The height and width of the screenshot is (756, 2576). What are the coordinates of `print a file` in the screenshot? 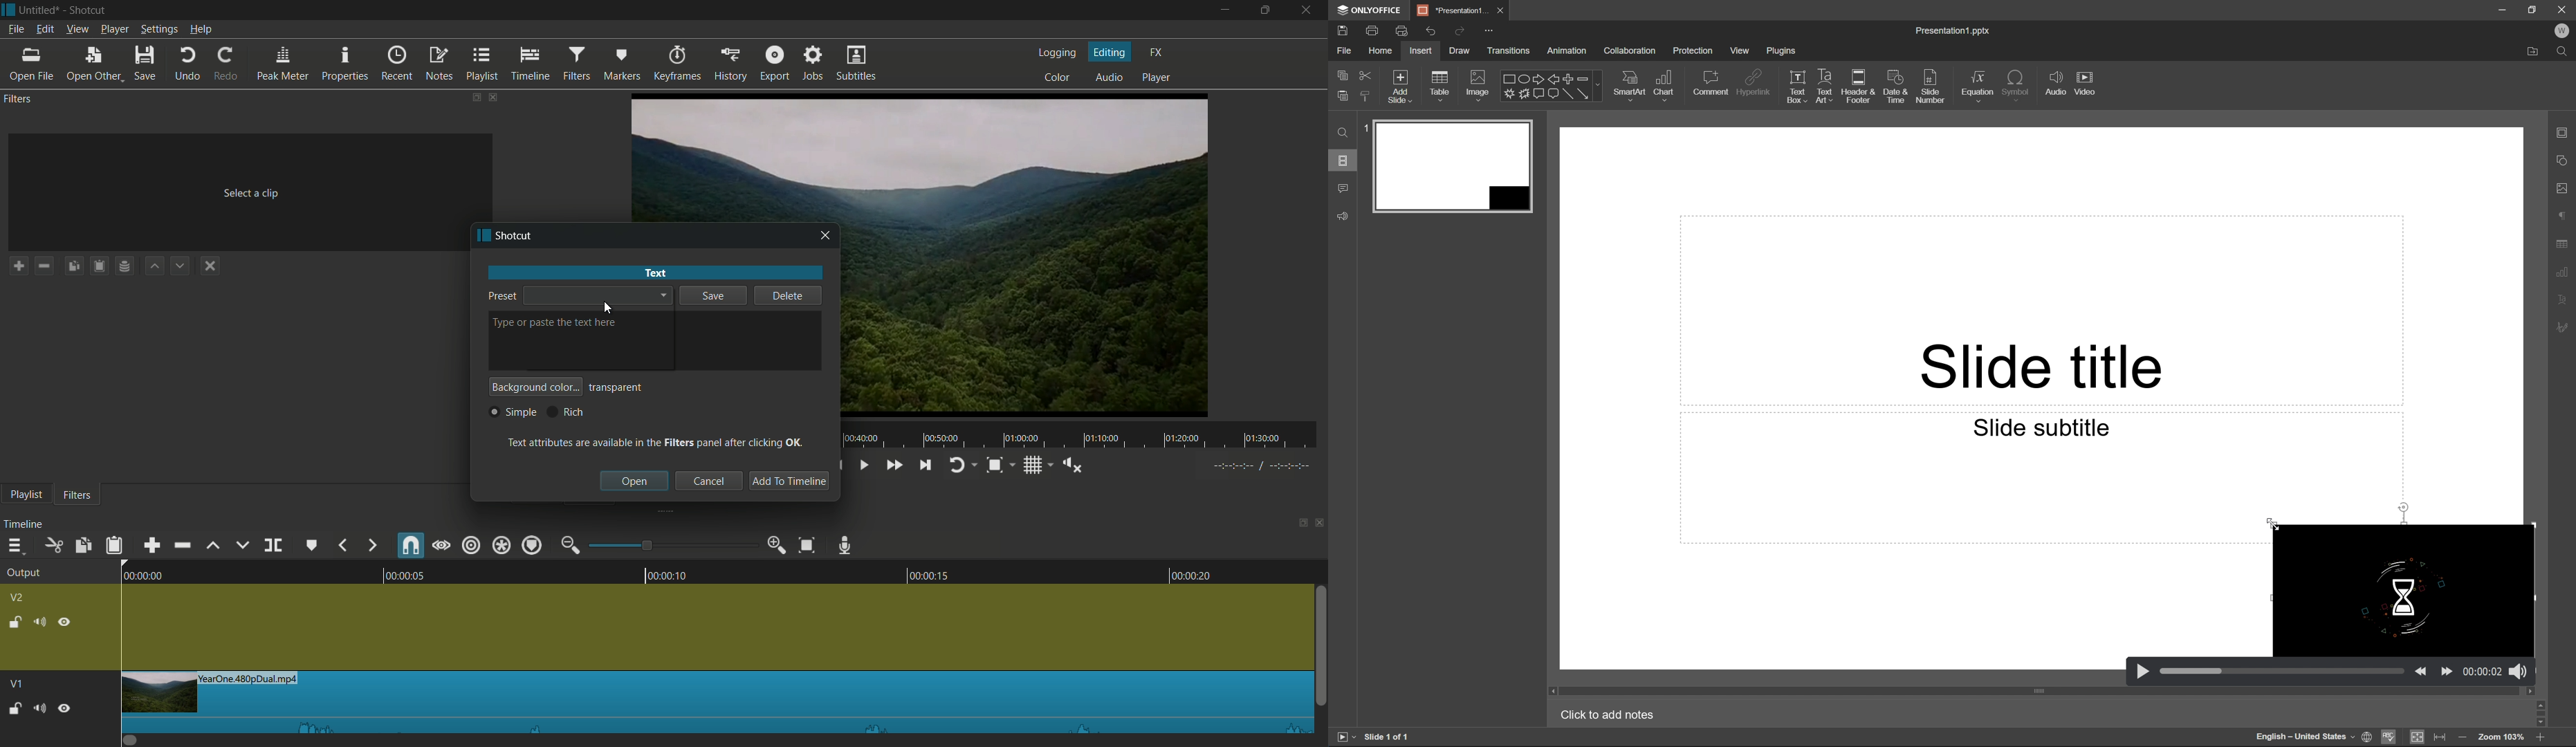 It's located at (1373, 29).